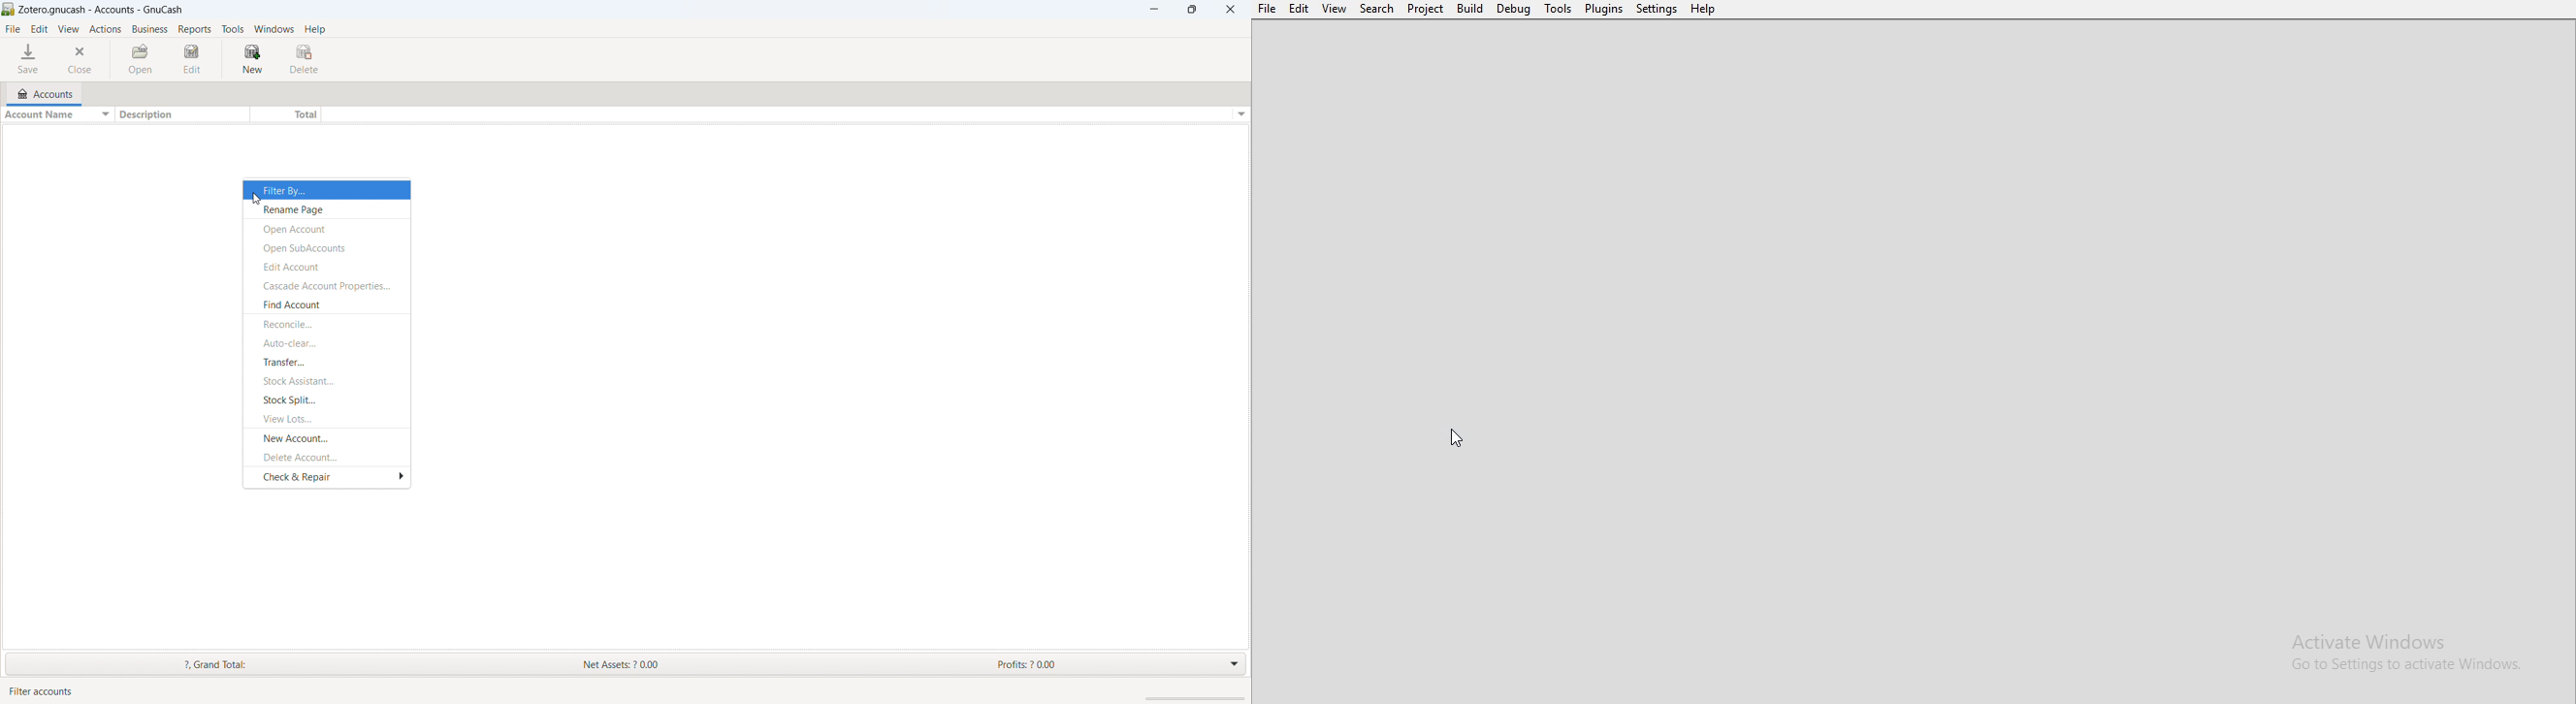 The width and height of the screenshot is (2576, 728). Describe the element at coordinates (326, 457) in the screenshot. I see `delete account` at that location.